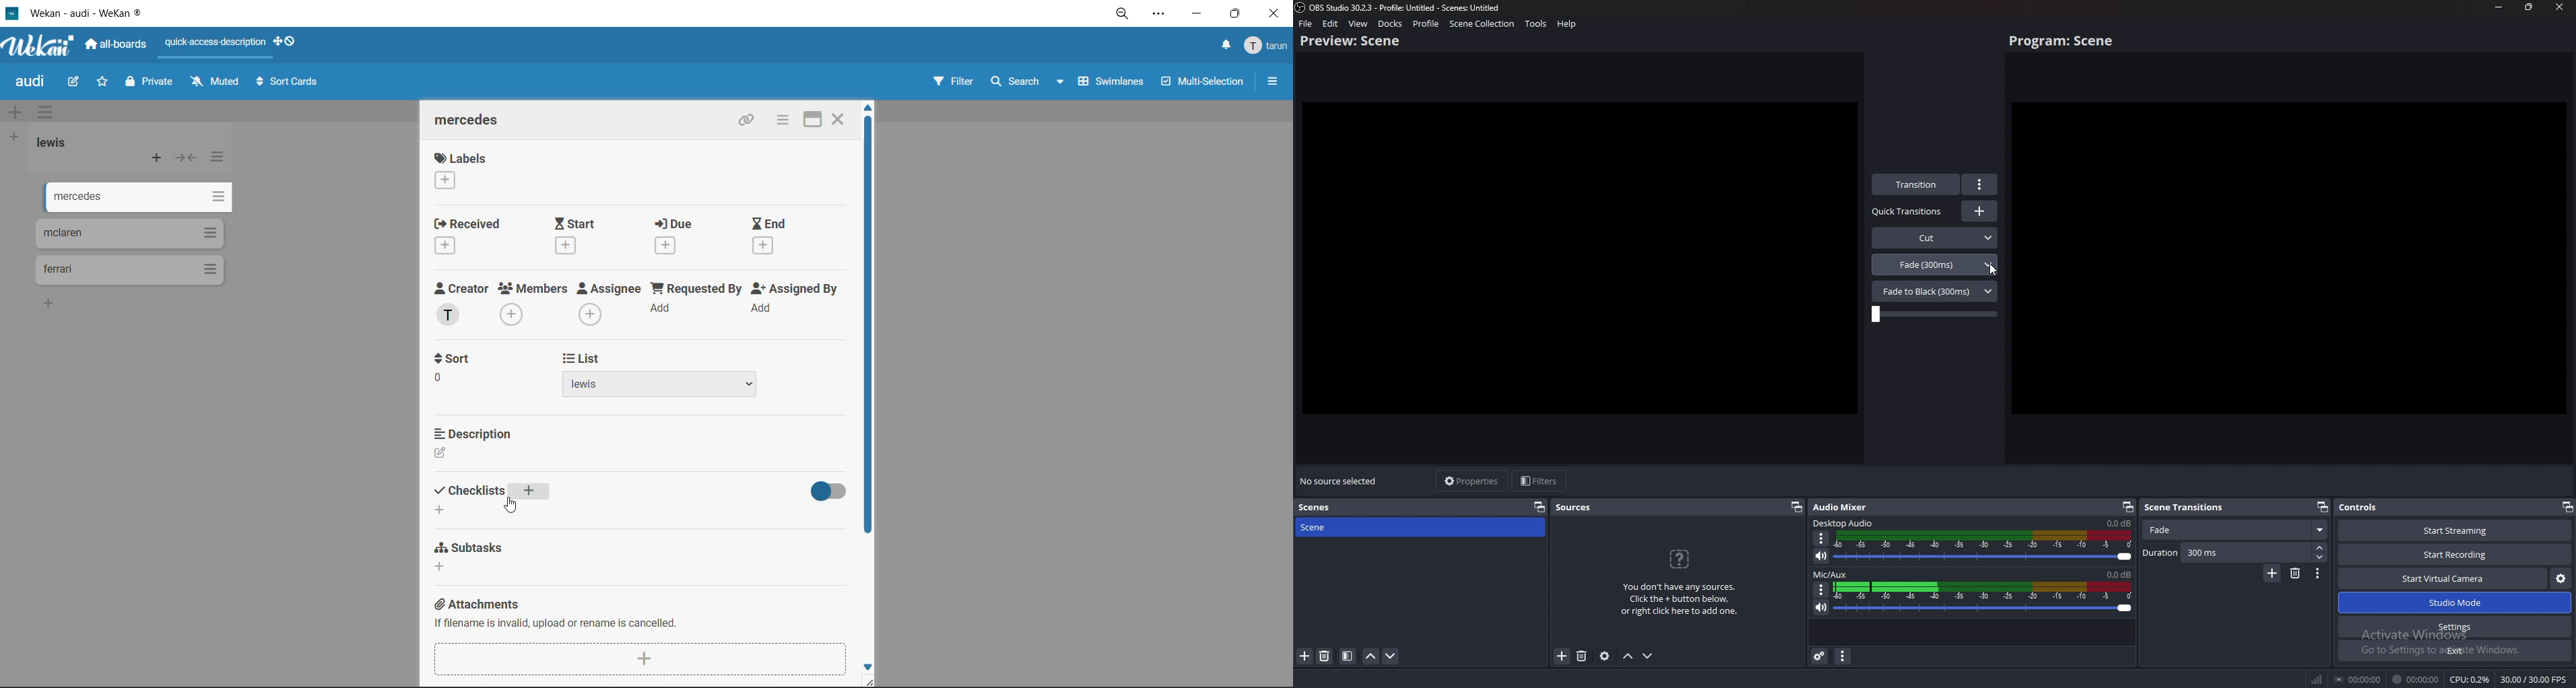  I want to click on add source, so click(1562, 656).